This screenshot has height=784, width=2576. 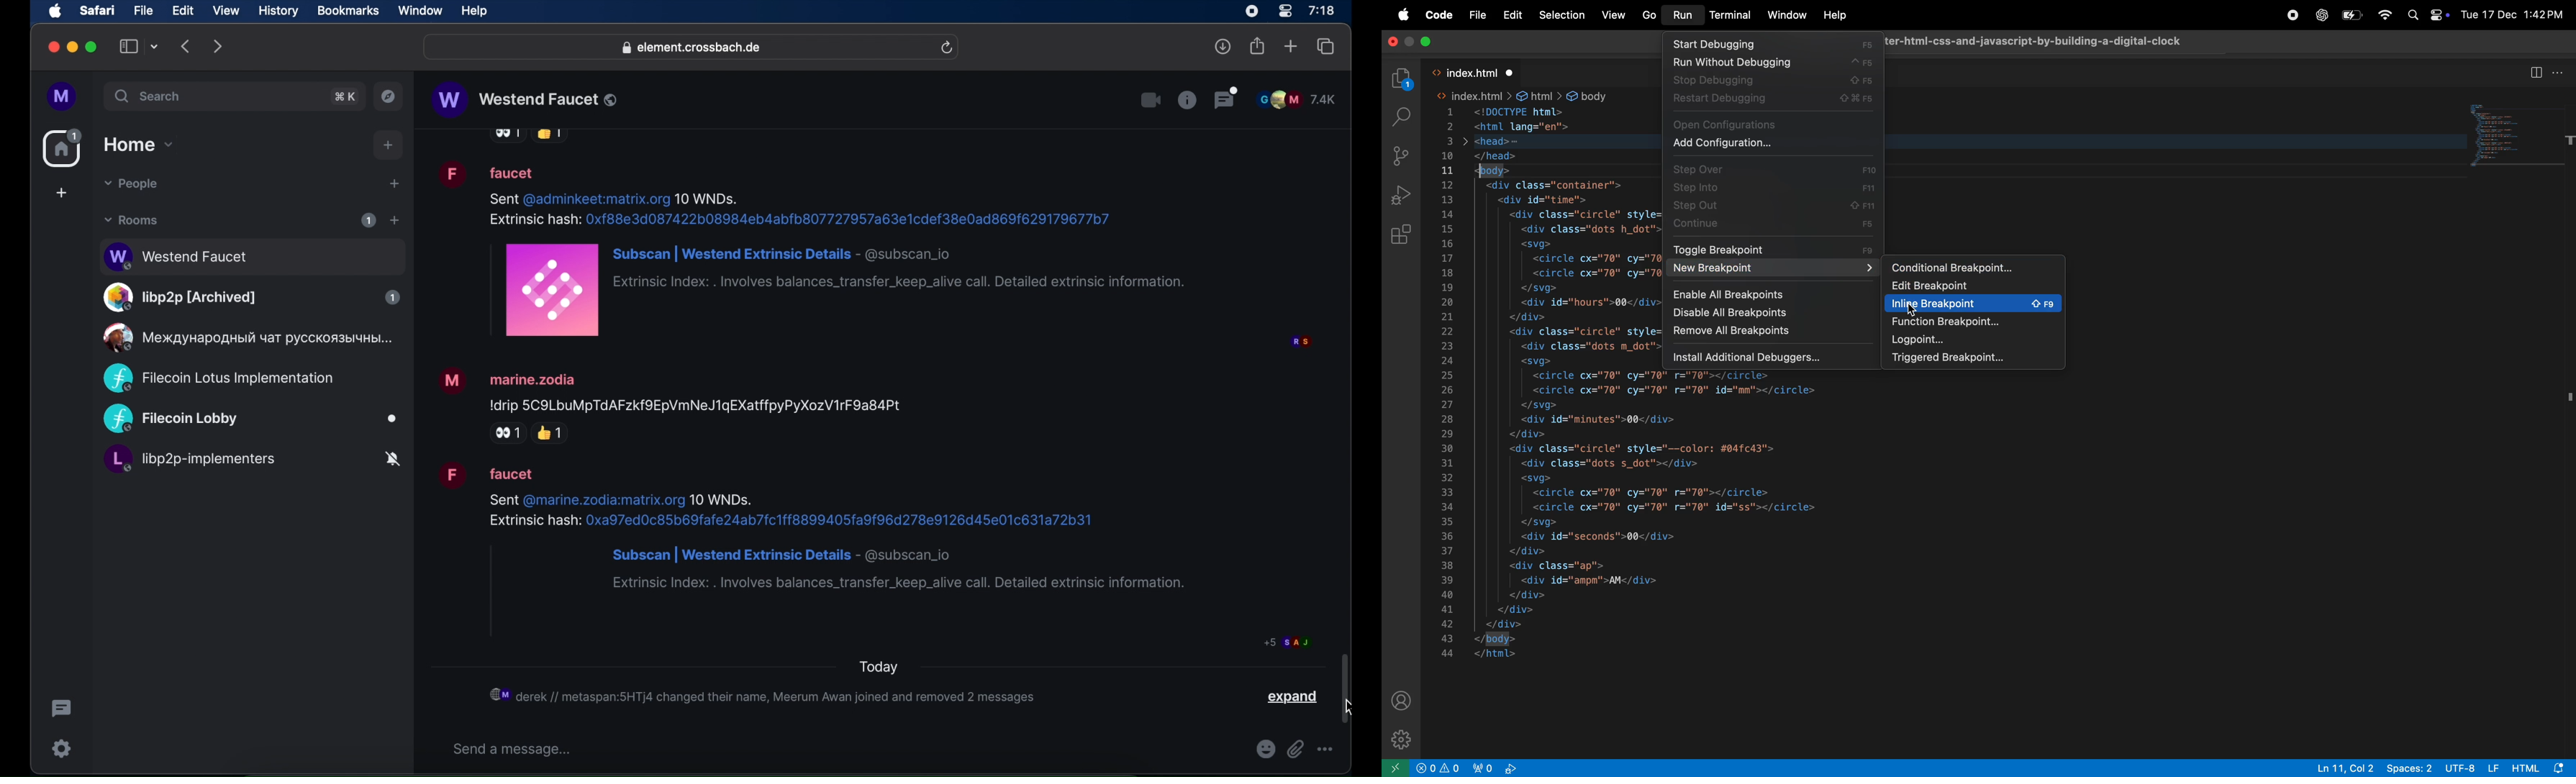 I want to click on profile, so click(x=1403, y=700).